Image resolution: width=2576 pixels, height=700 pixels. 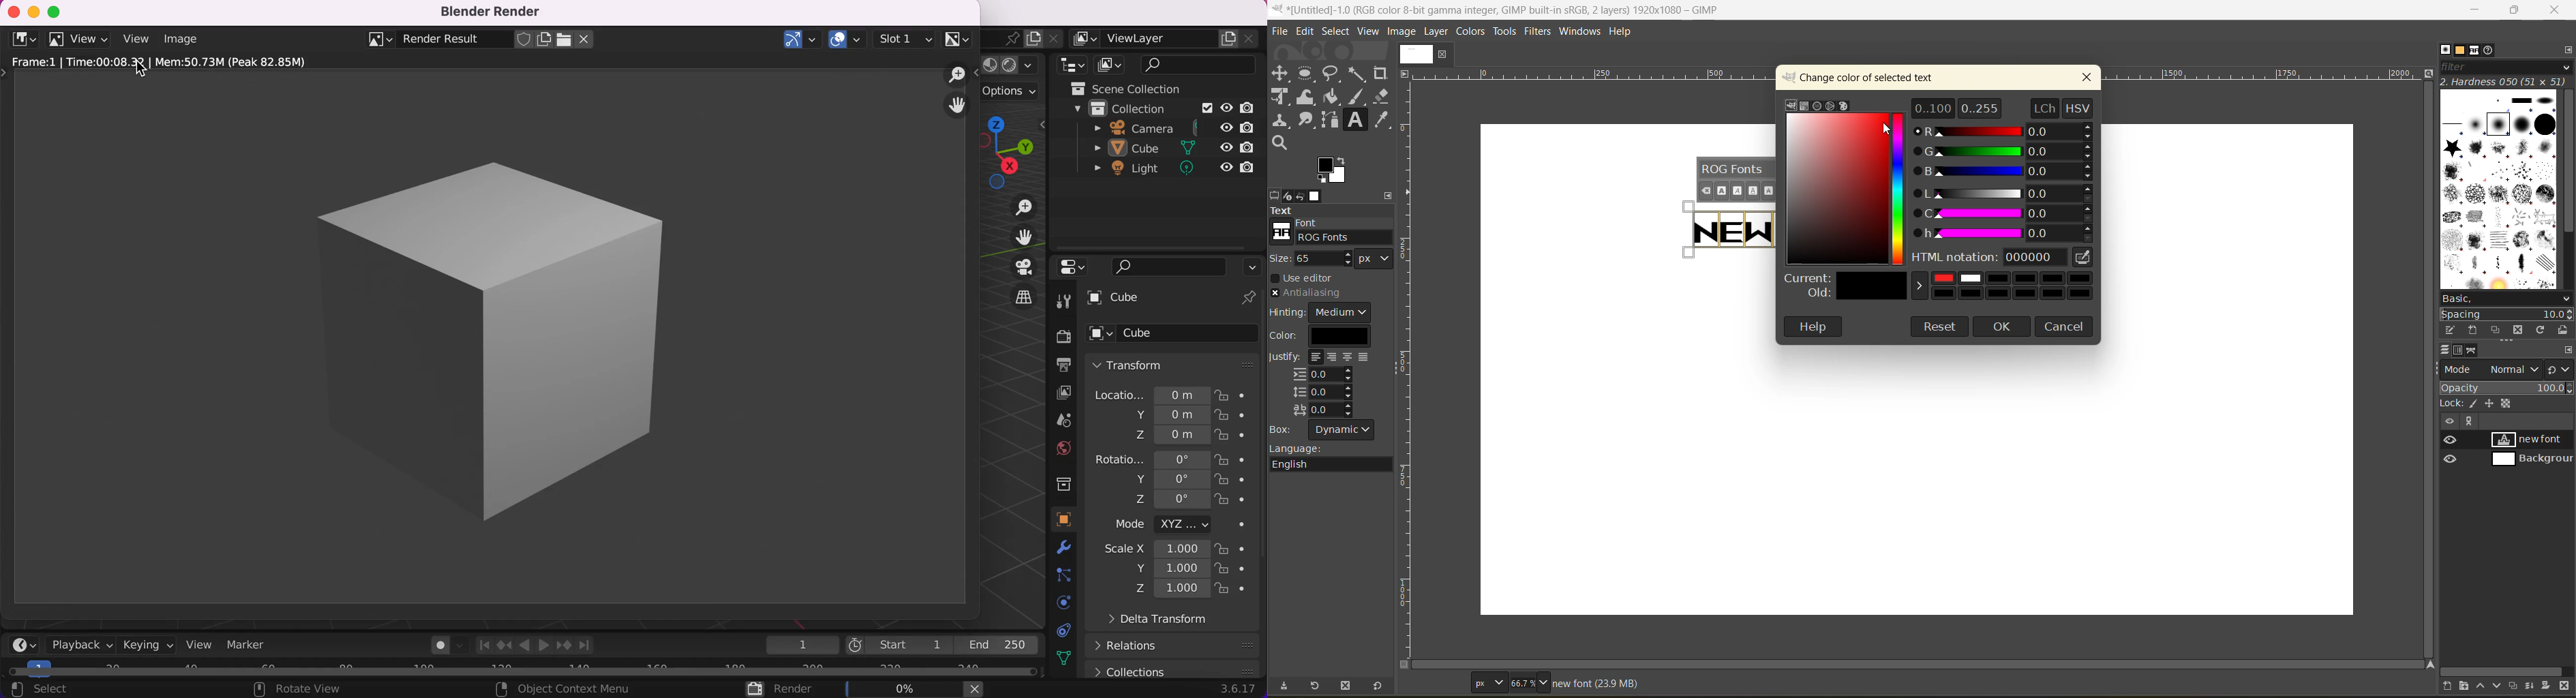 What do you see at coordinates (2472, 331) in the screenshot?
I see `create a new brush` at bounding box center [2472, 331].